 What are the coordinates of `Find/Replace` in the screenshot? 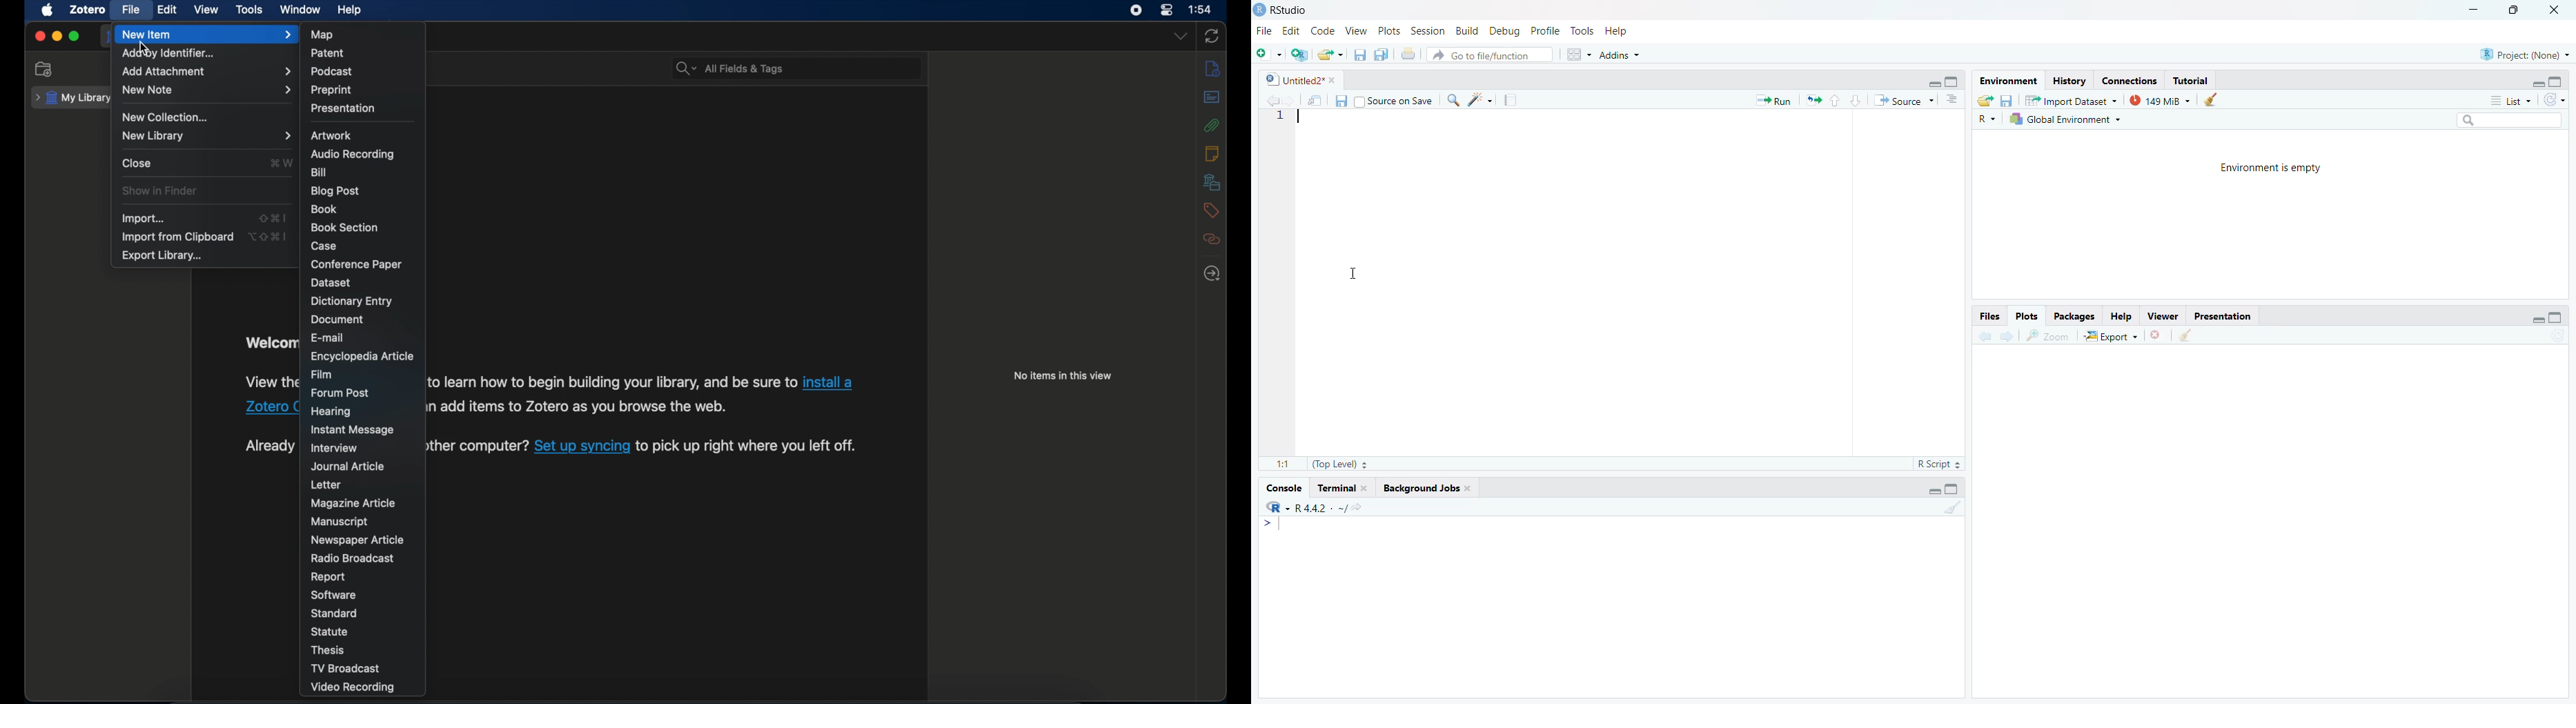 It's located at (1453, 99).